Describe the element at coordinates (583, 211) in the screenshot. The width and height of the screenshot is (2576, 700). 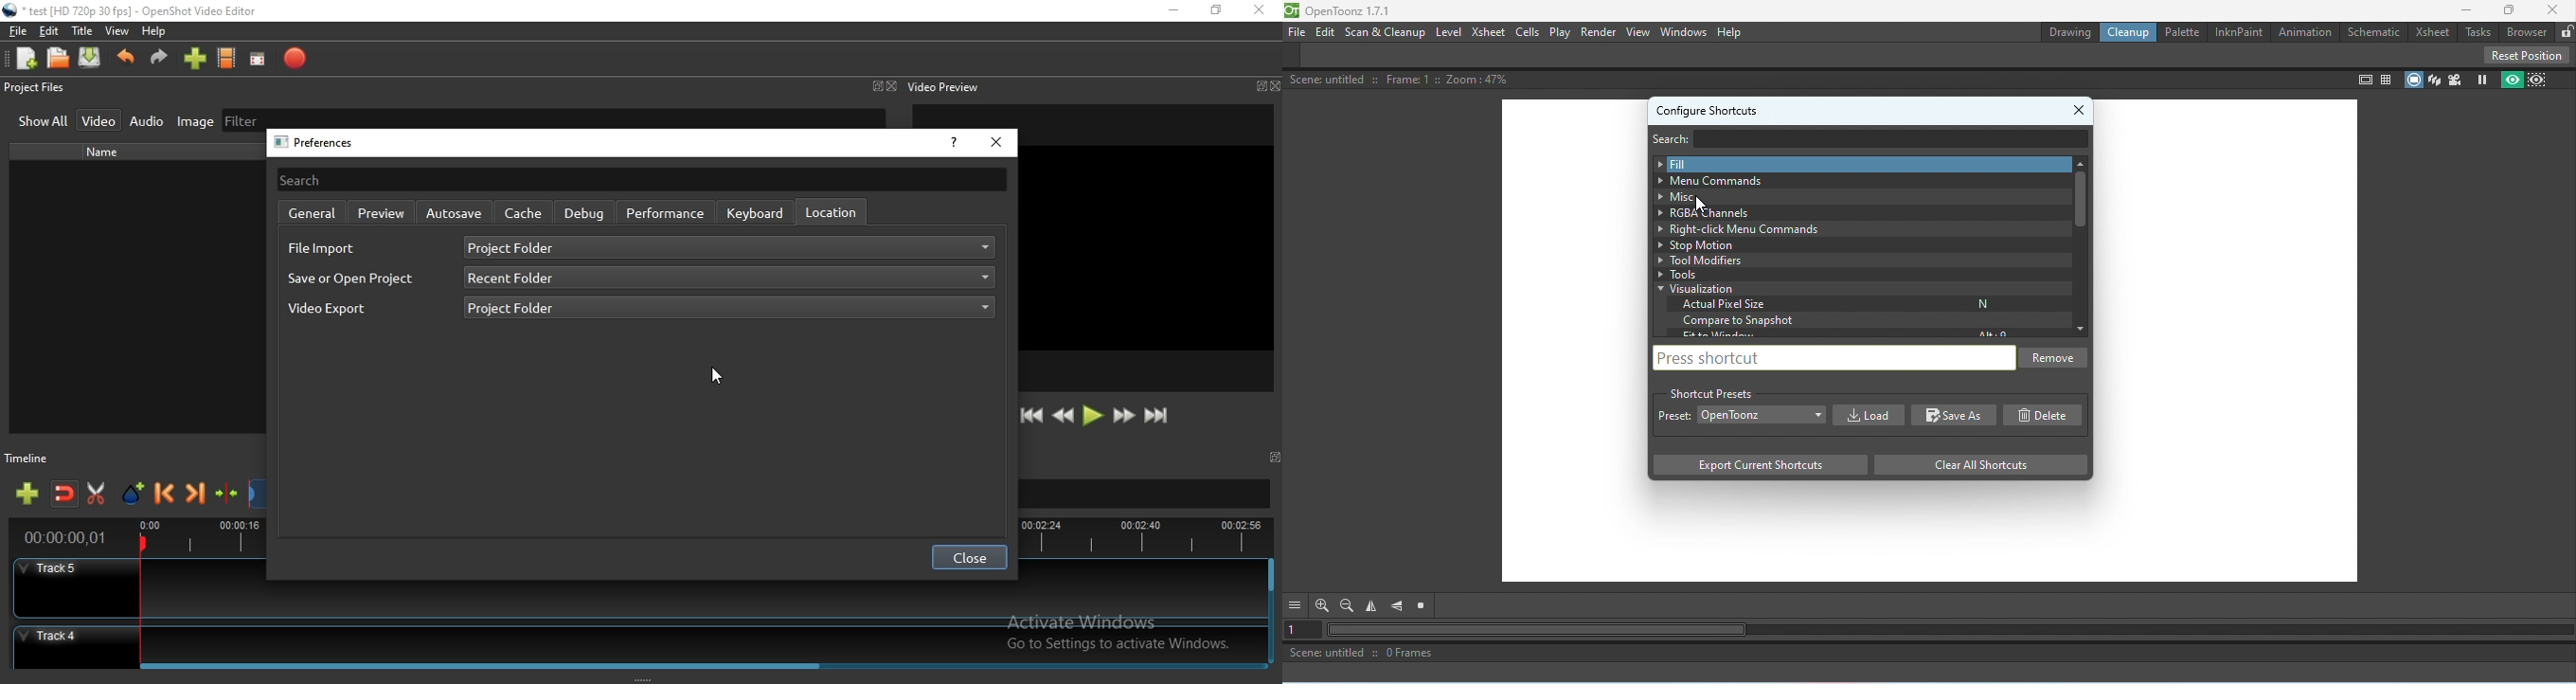
I see `debug` at that location.